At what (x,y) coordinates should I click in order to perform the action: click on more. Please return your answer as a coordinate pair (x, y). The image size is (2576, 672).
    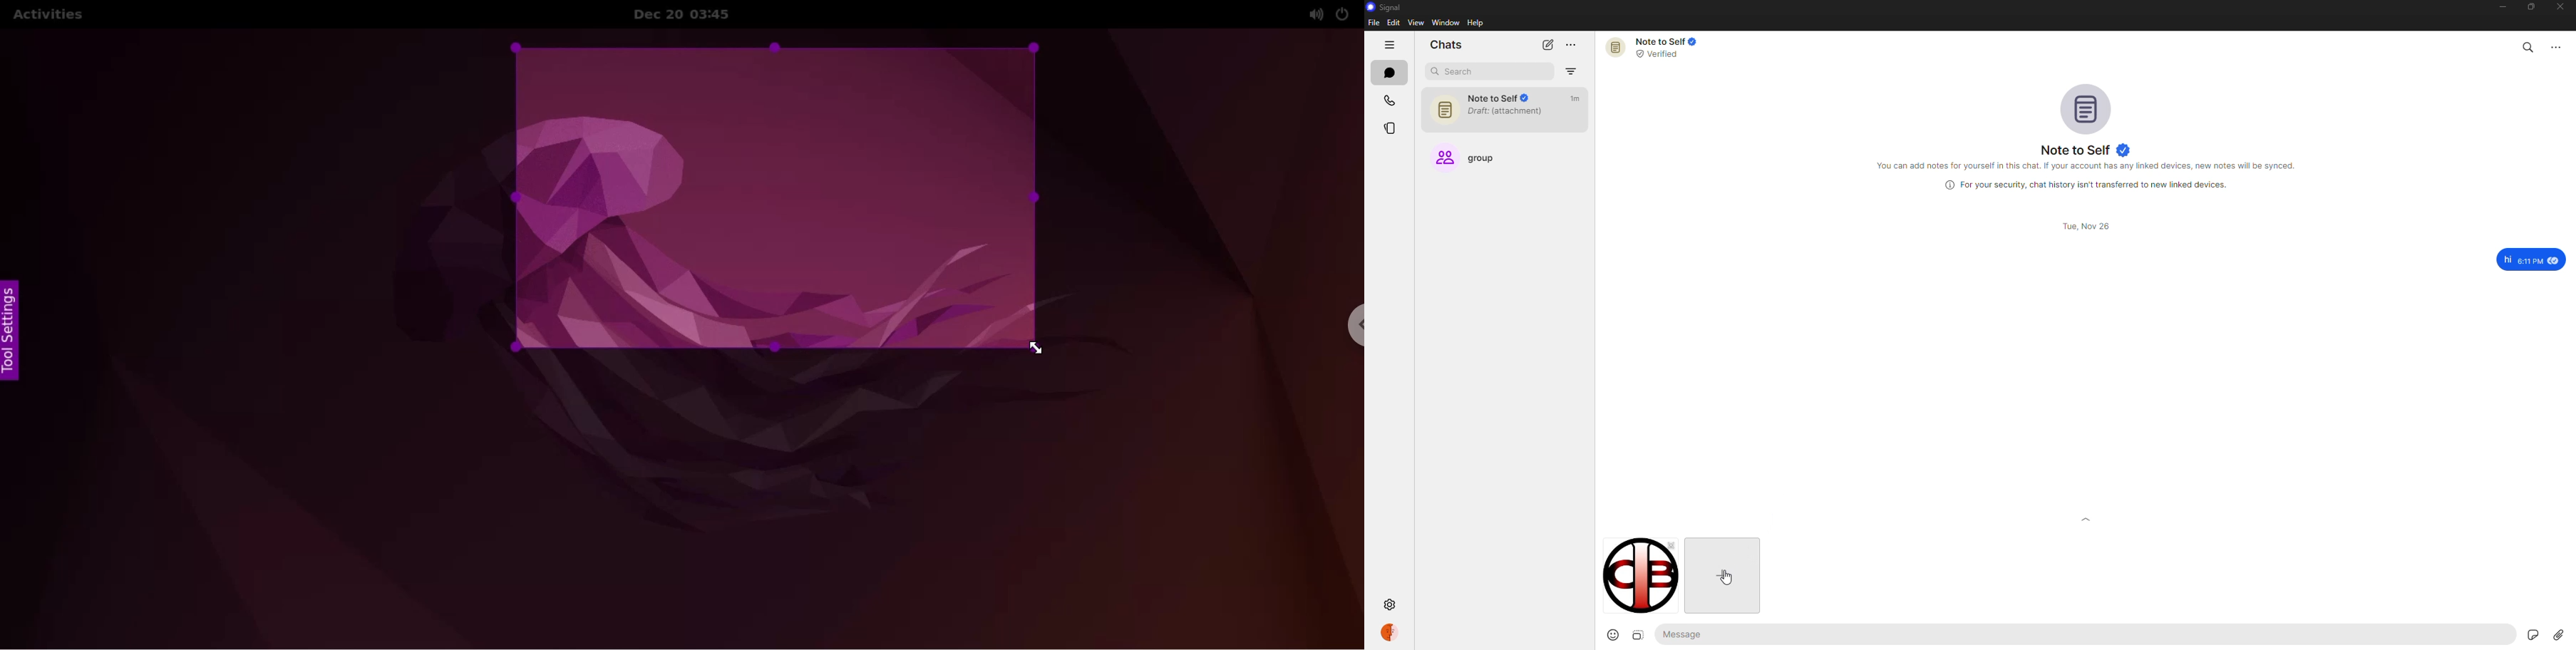
    Looking at the image, I should click on (2558, 47).